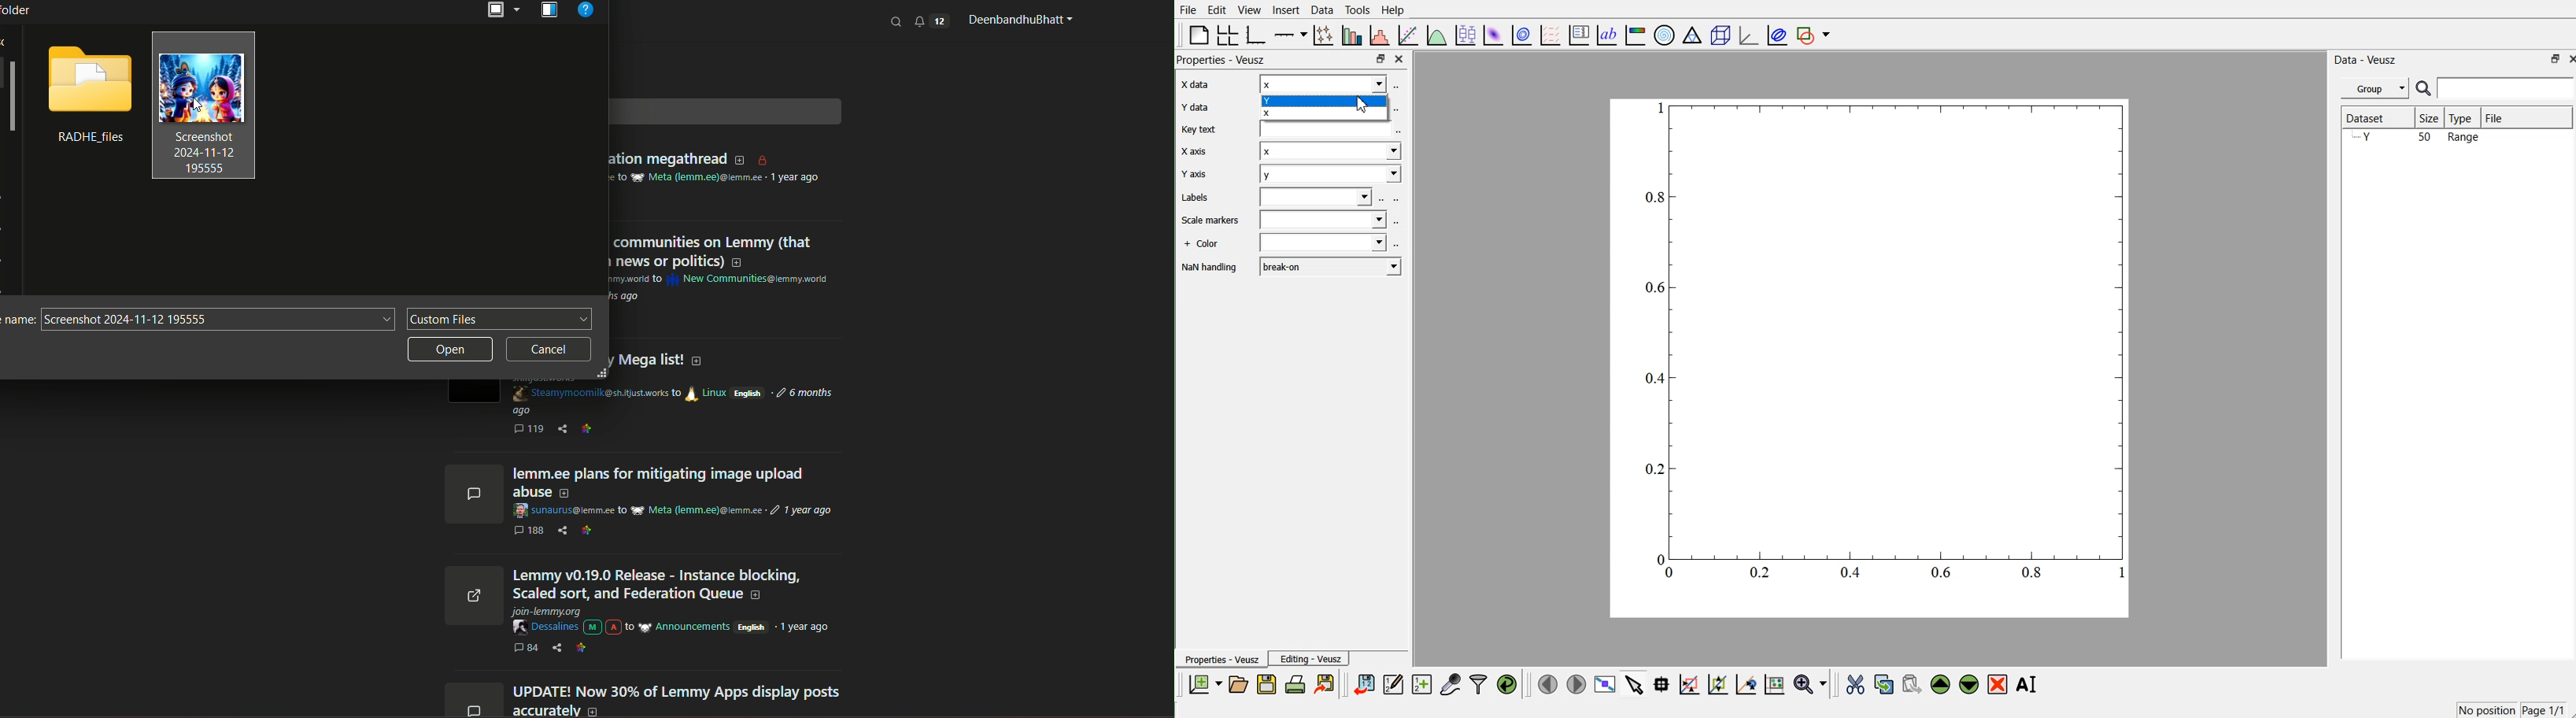  Describe the element at coordinates (1322, 221) in the screenshot. I see `‘Scale markers field` at that location.